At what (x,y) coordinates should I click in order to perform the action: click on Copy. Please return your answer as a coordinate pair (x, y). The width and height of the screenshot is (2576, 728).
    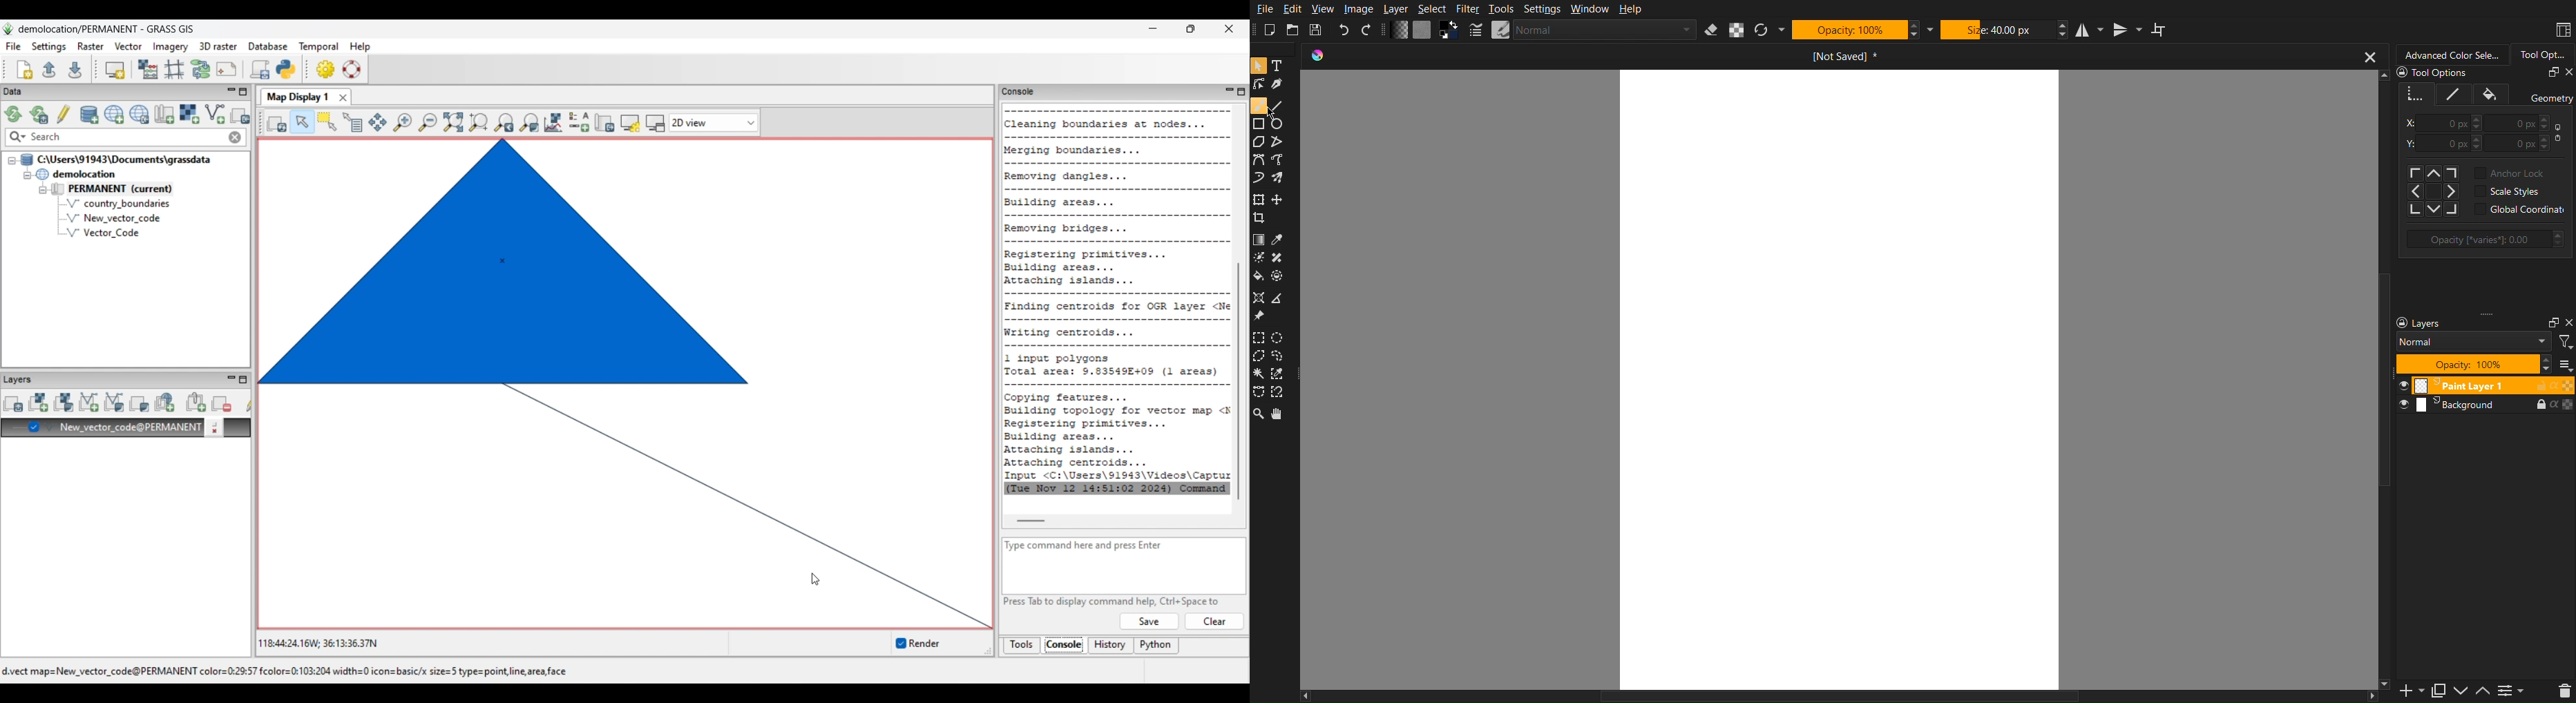
    Looking at the image, I should click on (2440, 691).